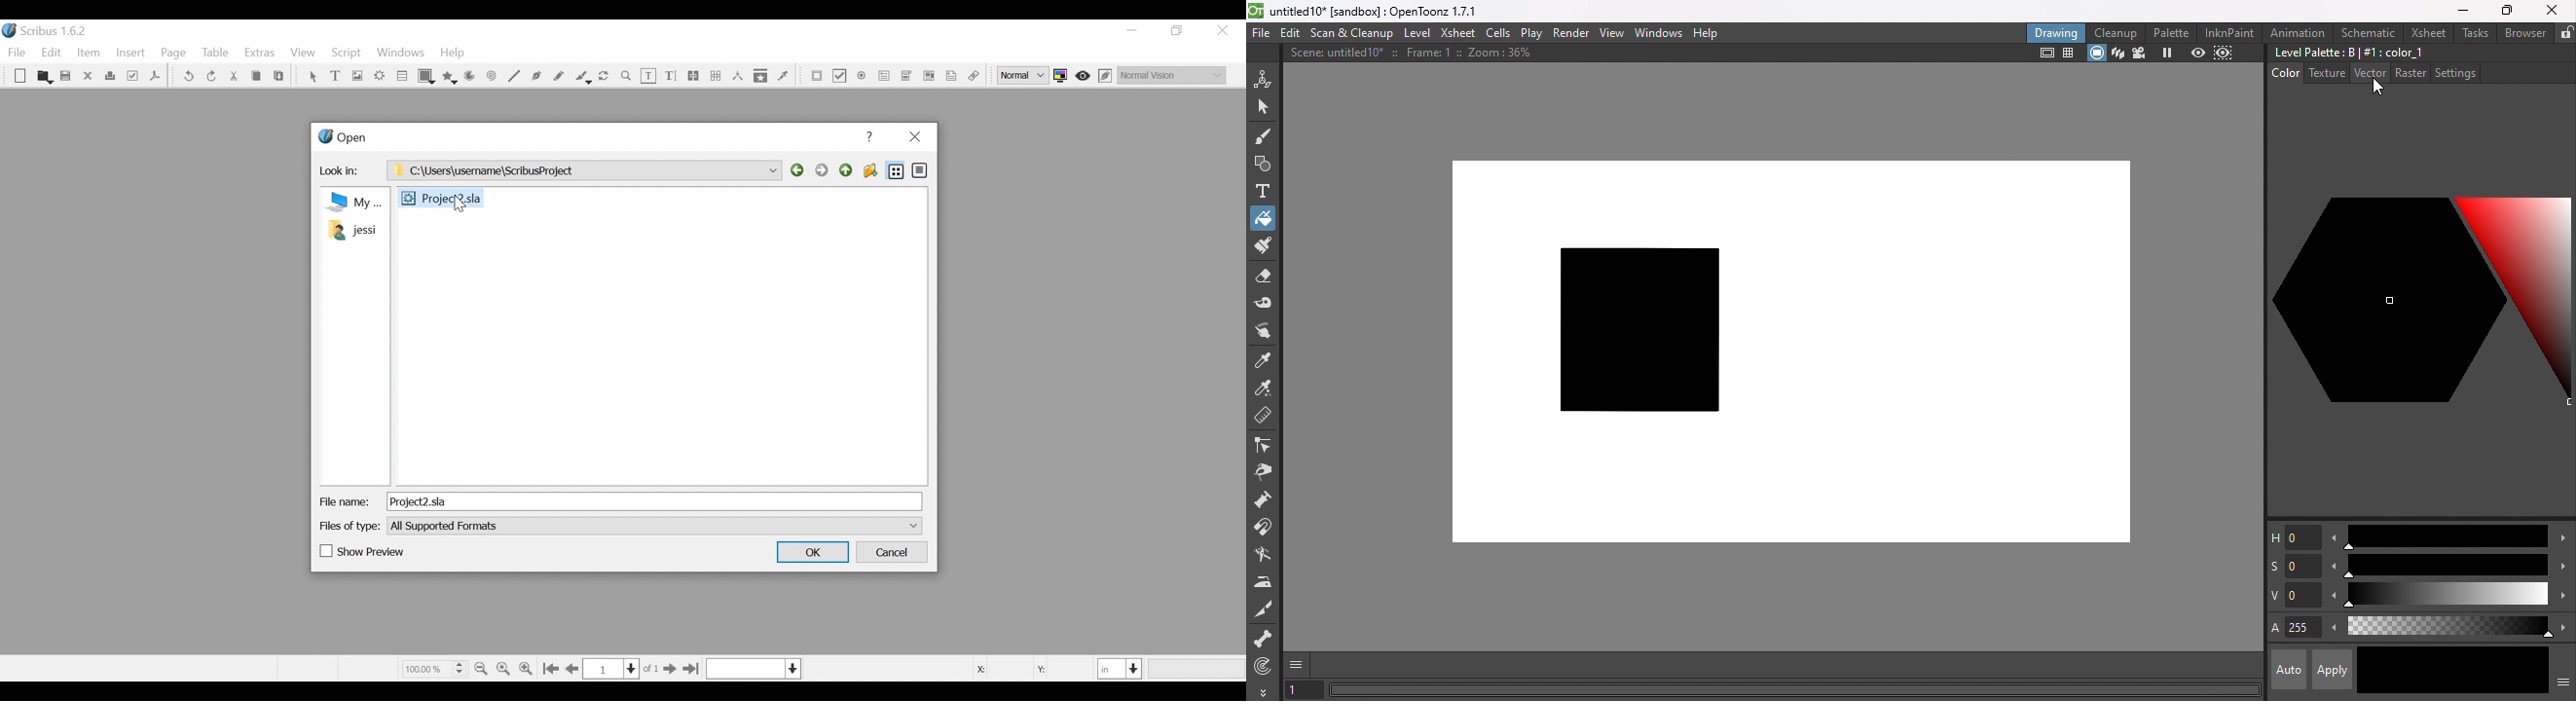 The height and width of the screenshot is (728, 2576). Describe the element at coordinates (972, 77) in the screenshot. I see `Link Annotations` at that location.